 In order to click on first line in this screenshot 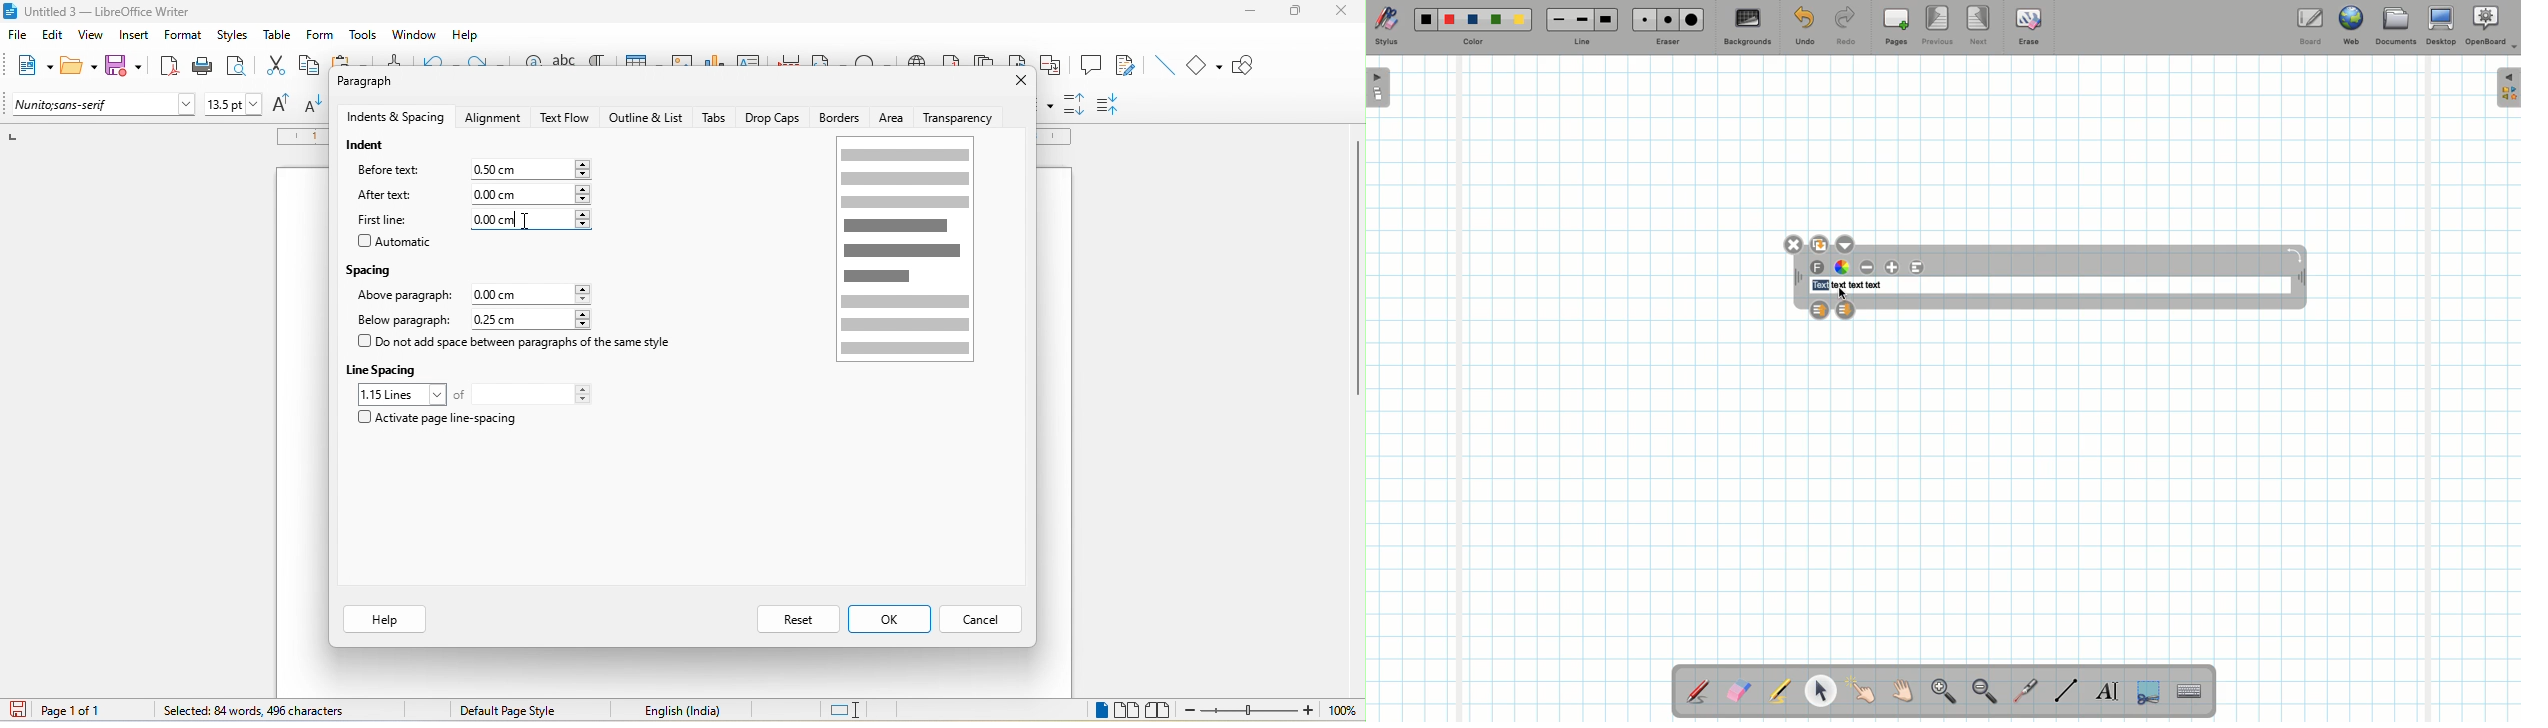, I will do `click(386, 219)`.